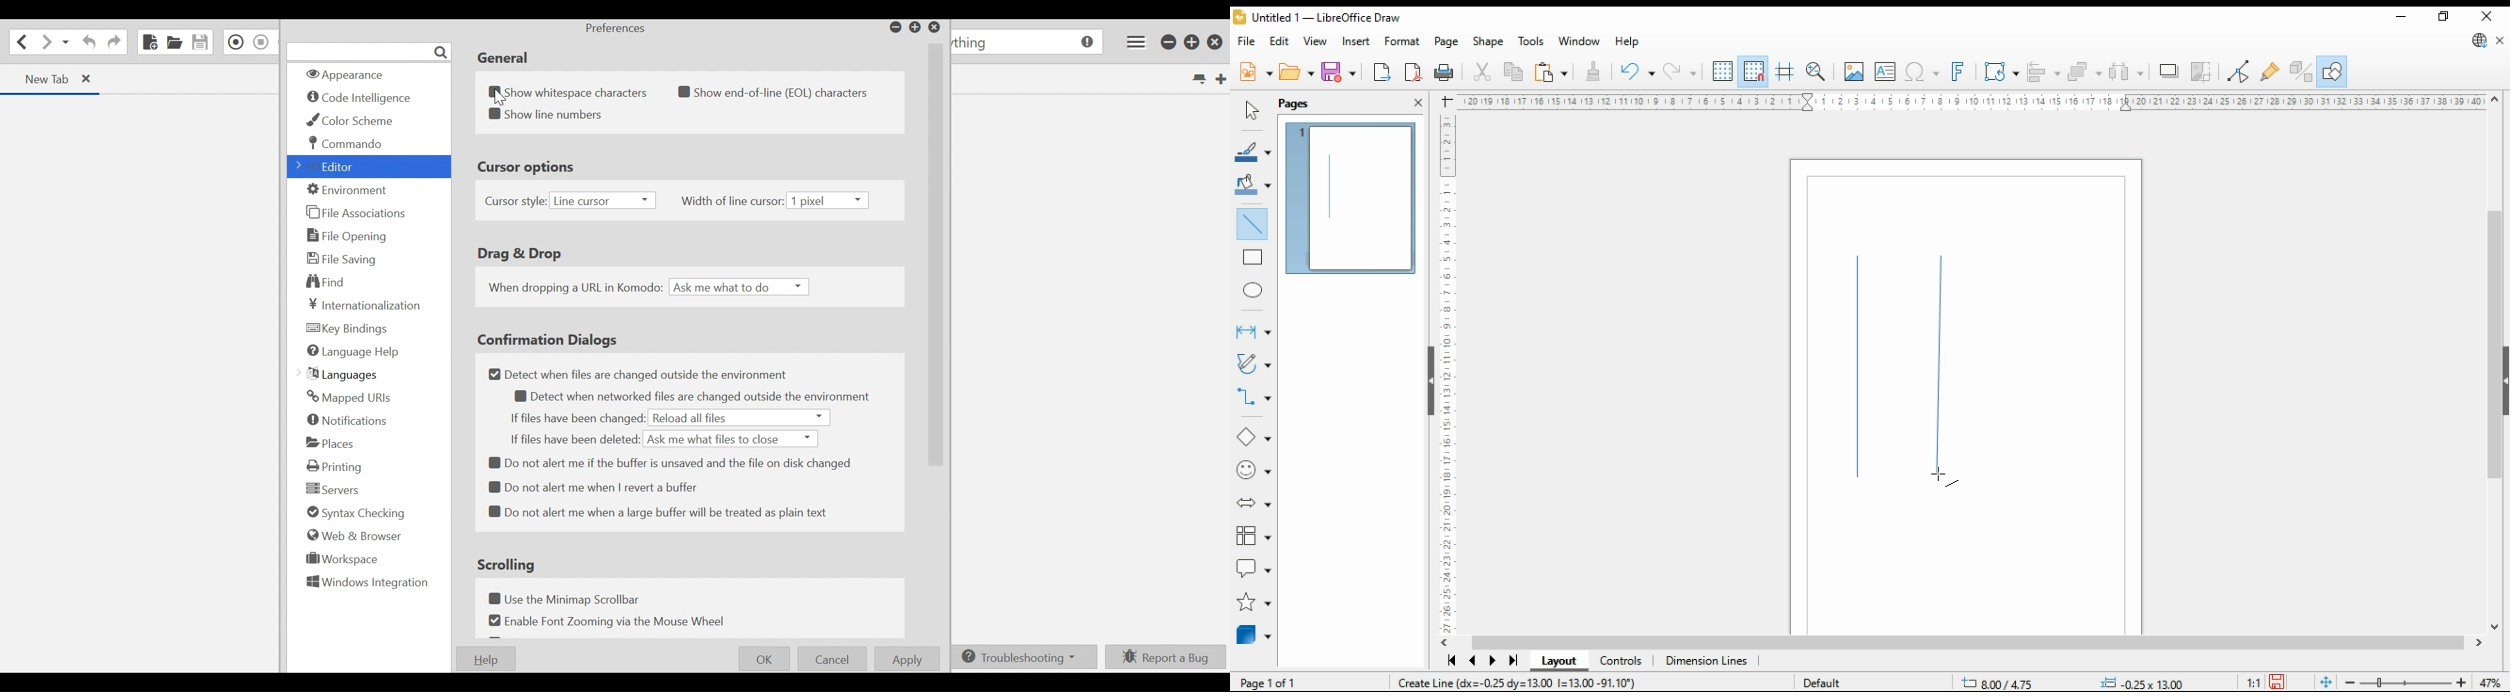 This screenshot has width=2520, height=700. What do you see at coordinates (1402, 40) in the screenshot?
I see `format` at bounding box center [1402, 40].